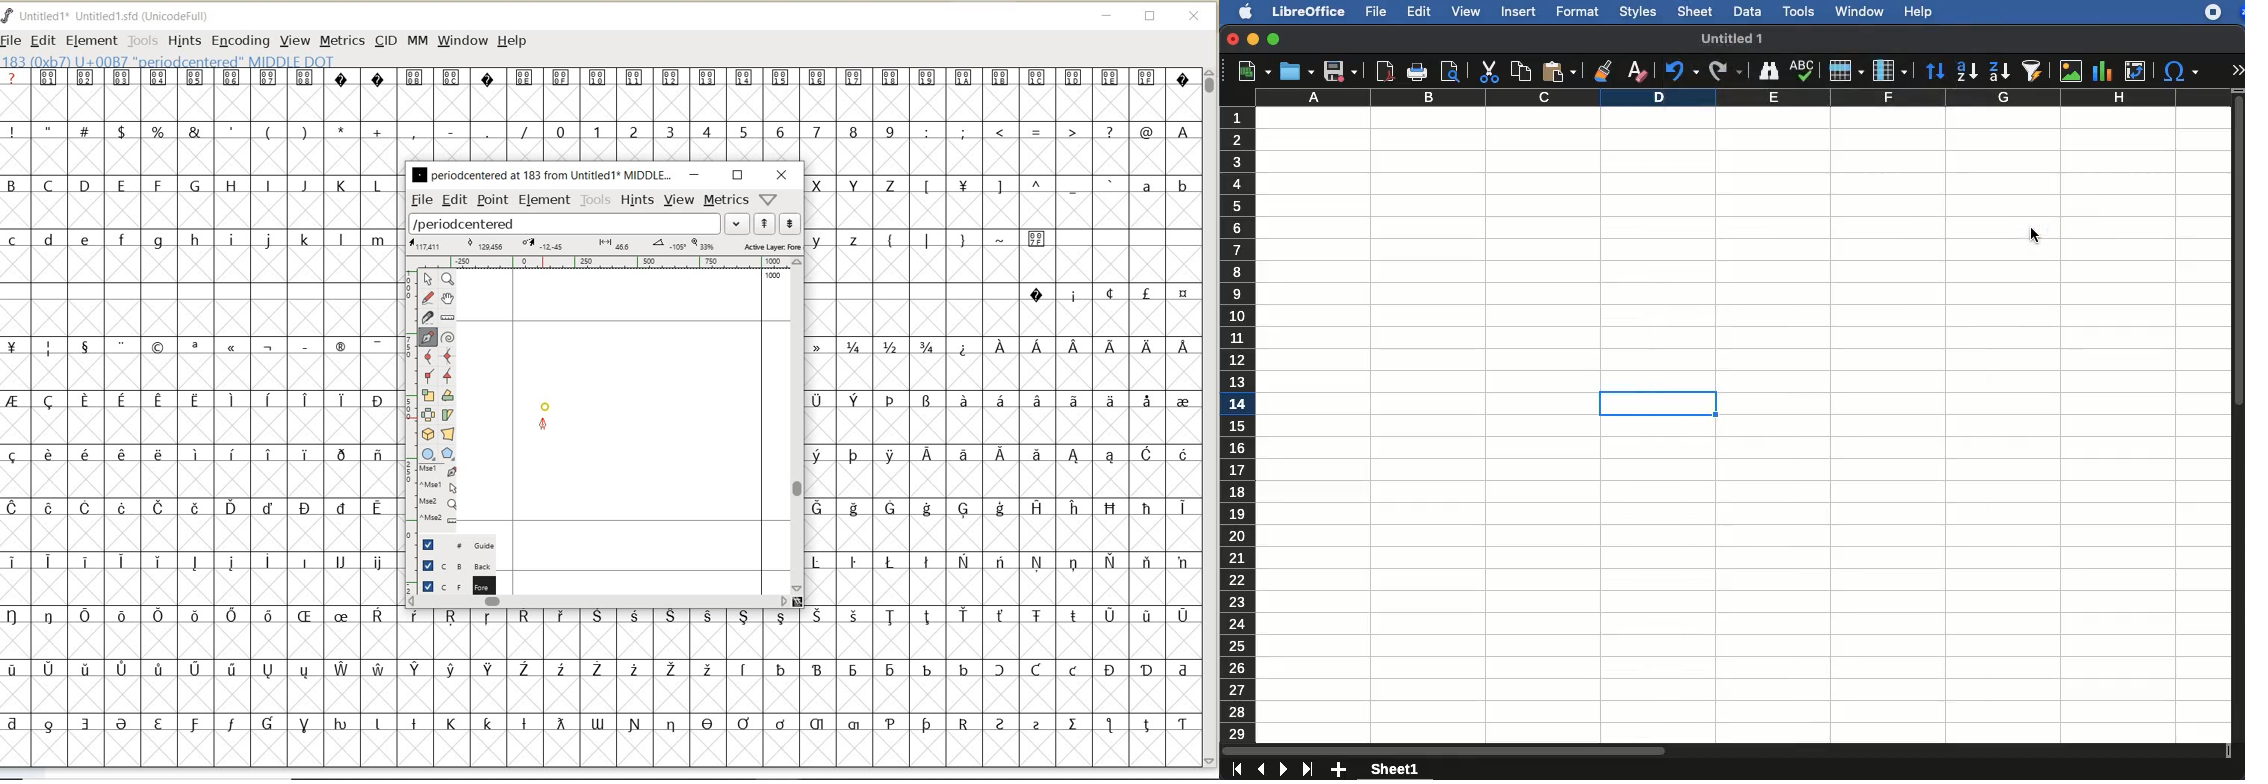 The height and width of the screenshot is (784, 2268). I want to click on rectangle or ellipse, so click(428, 454).